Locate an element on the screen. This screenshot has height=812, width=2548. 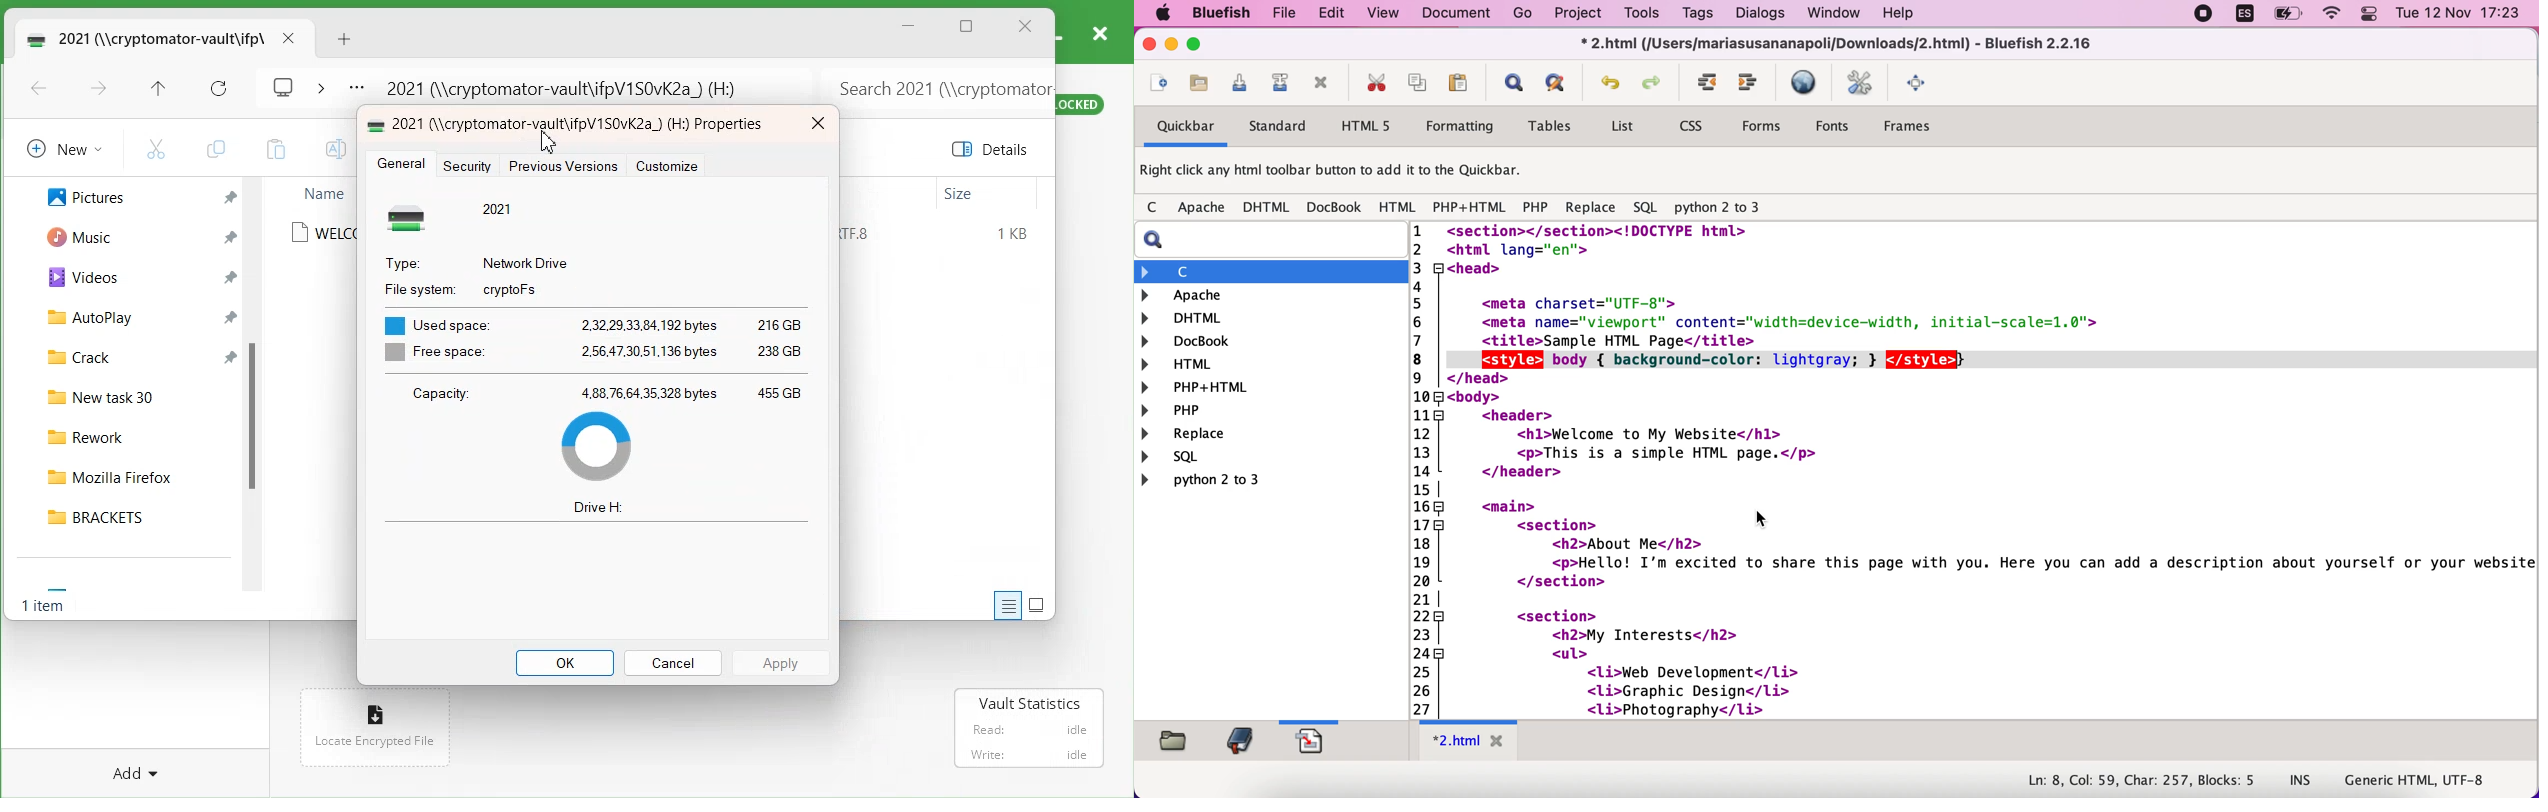
save file as is located at coordinates (1282, 83).